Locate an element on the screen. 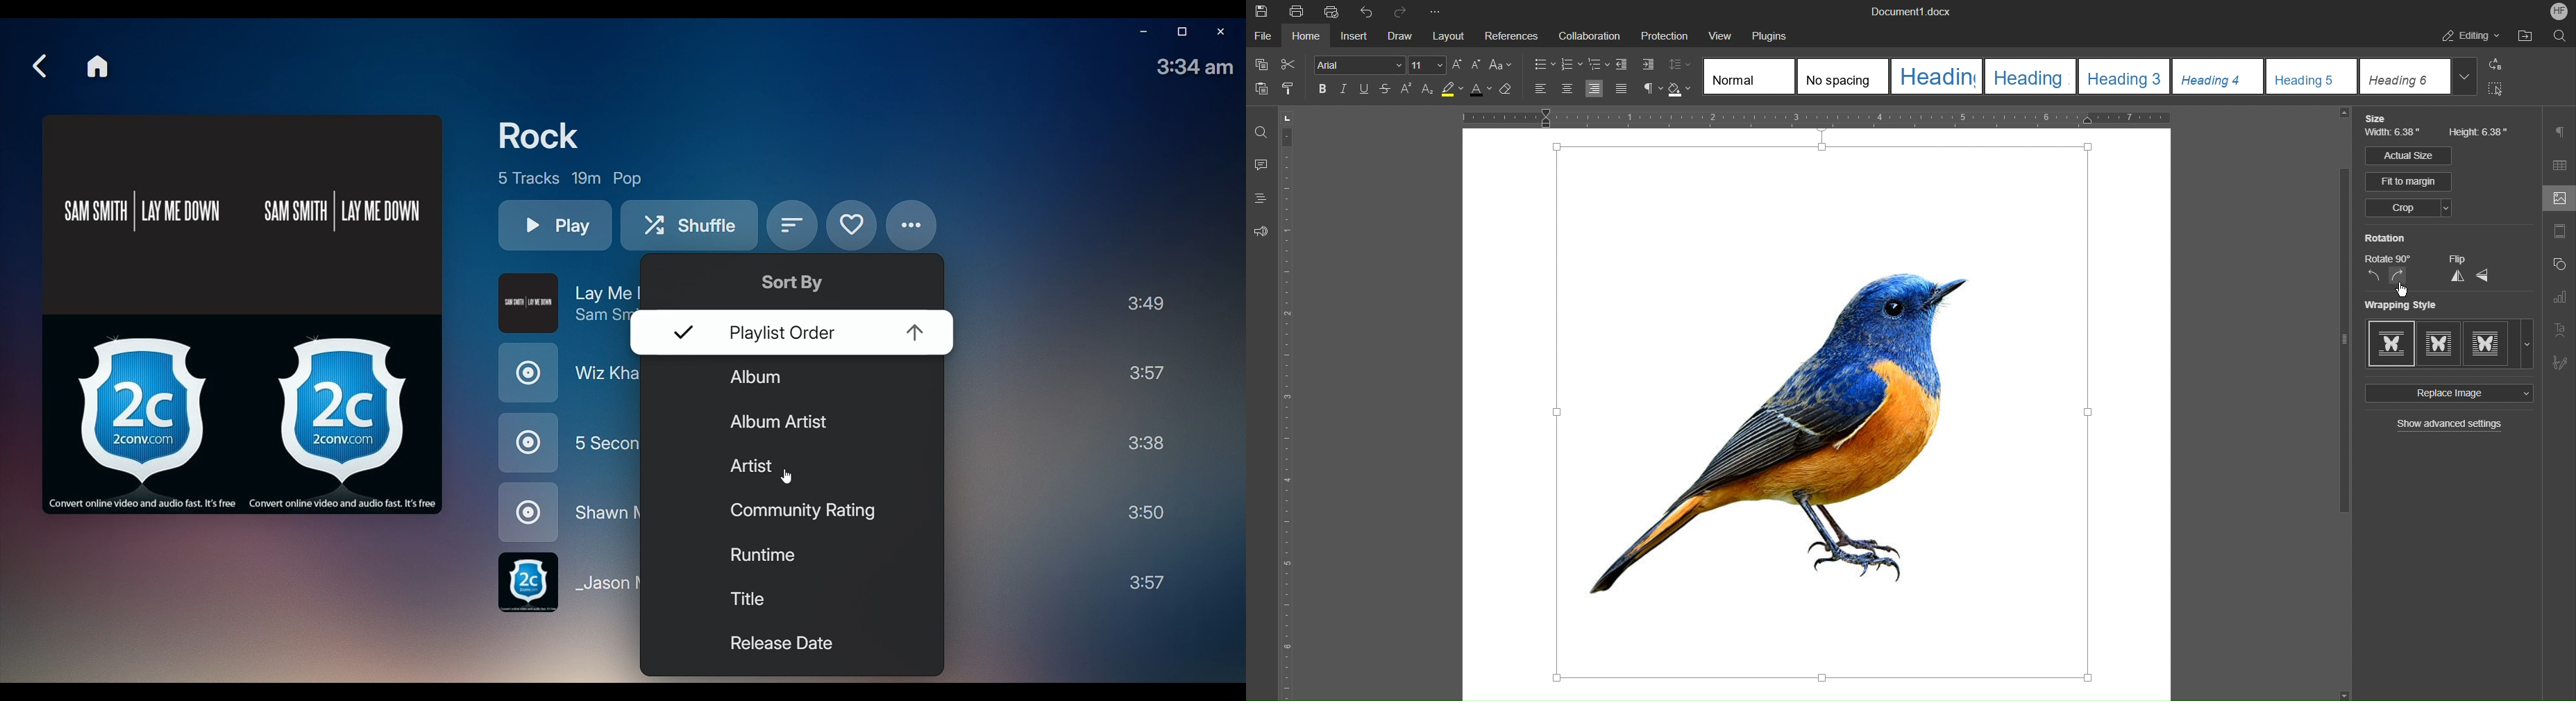 The image size is (2576, 728). Subscript is located at coordinates (1426, 91).